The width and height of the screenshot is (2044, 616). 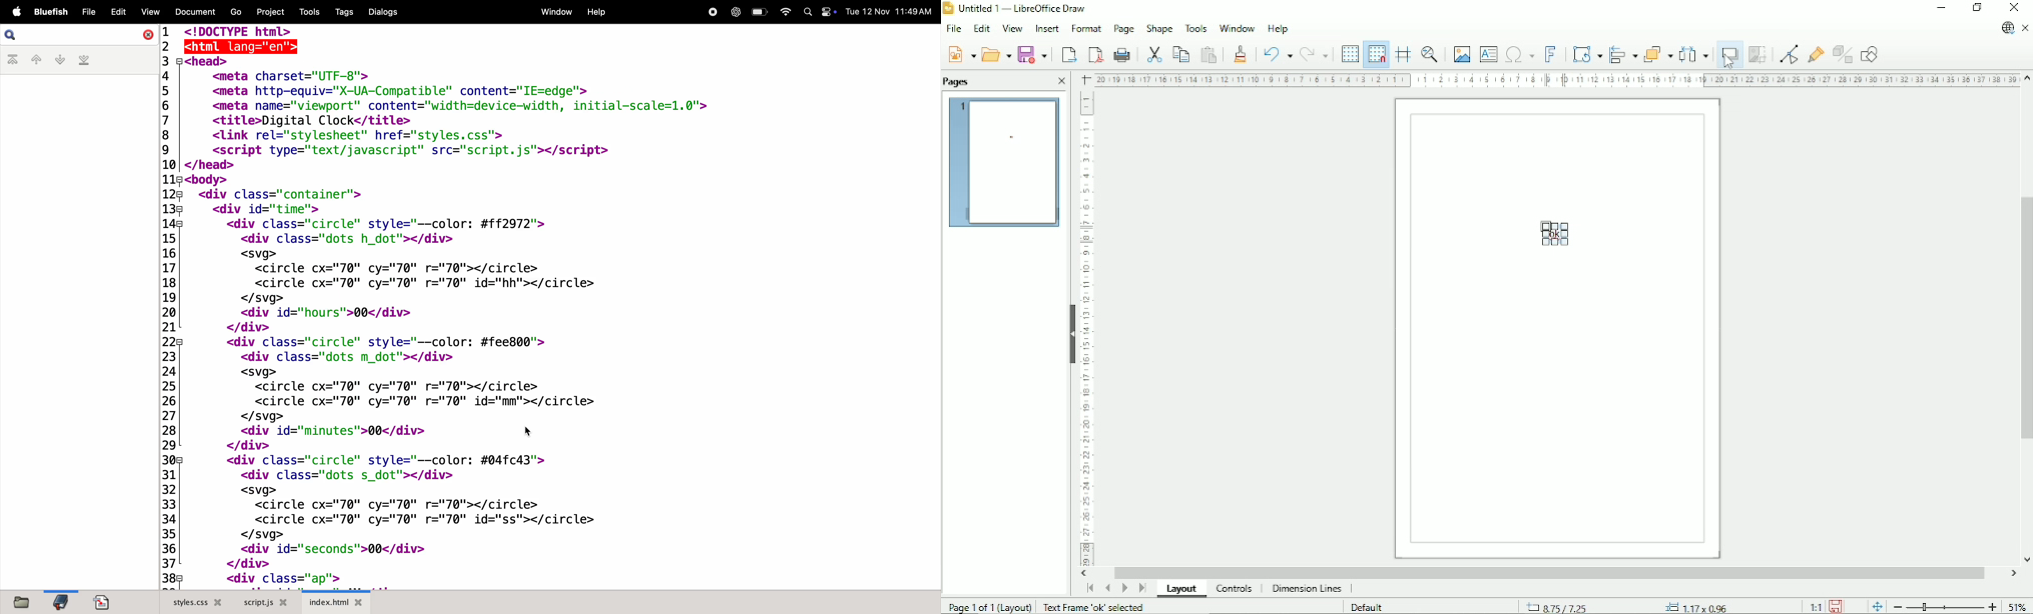 I want to click on Paste, so click(x=1210, y=54).